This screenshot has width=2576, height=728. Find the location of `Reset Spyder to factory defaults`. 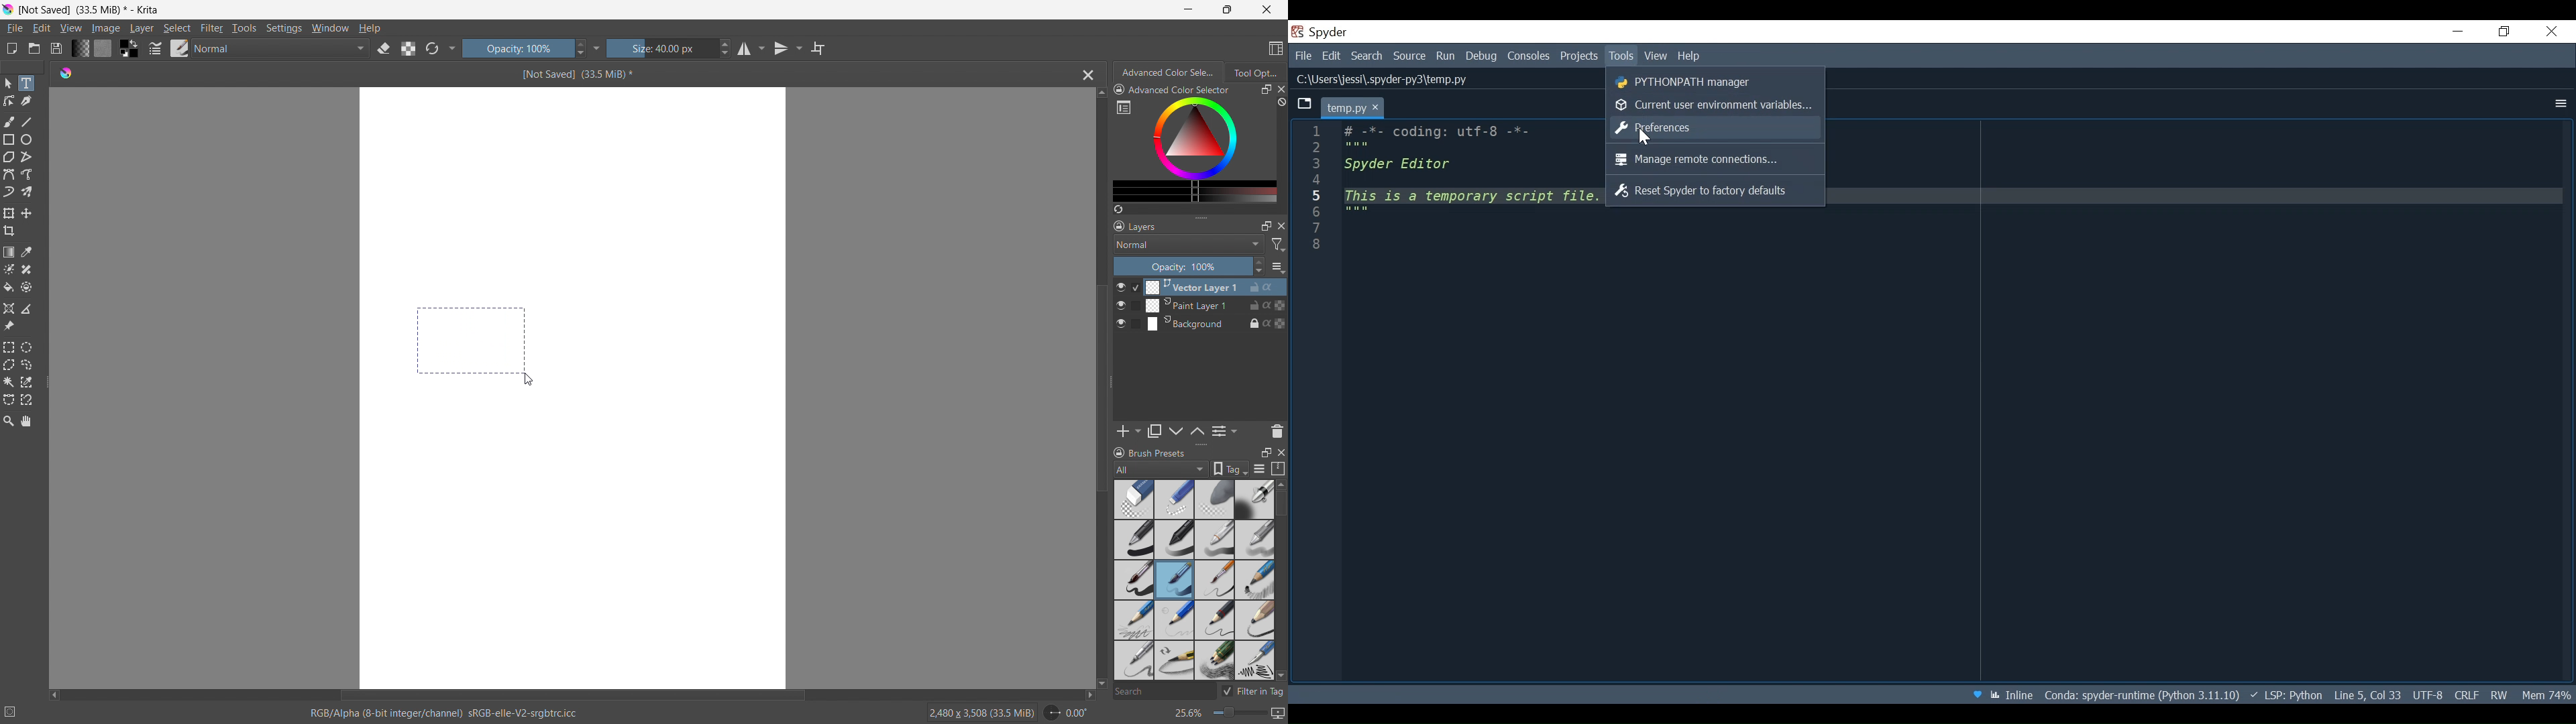

Reset Spyder to factory defaults is located at coordinates (1710, 192).